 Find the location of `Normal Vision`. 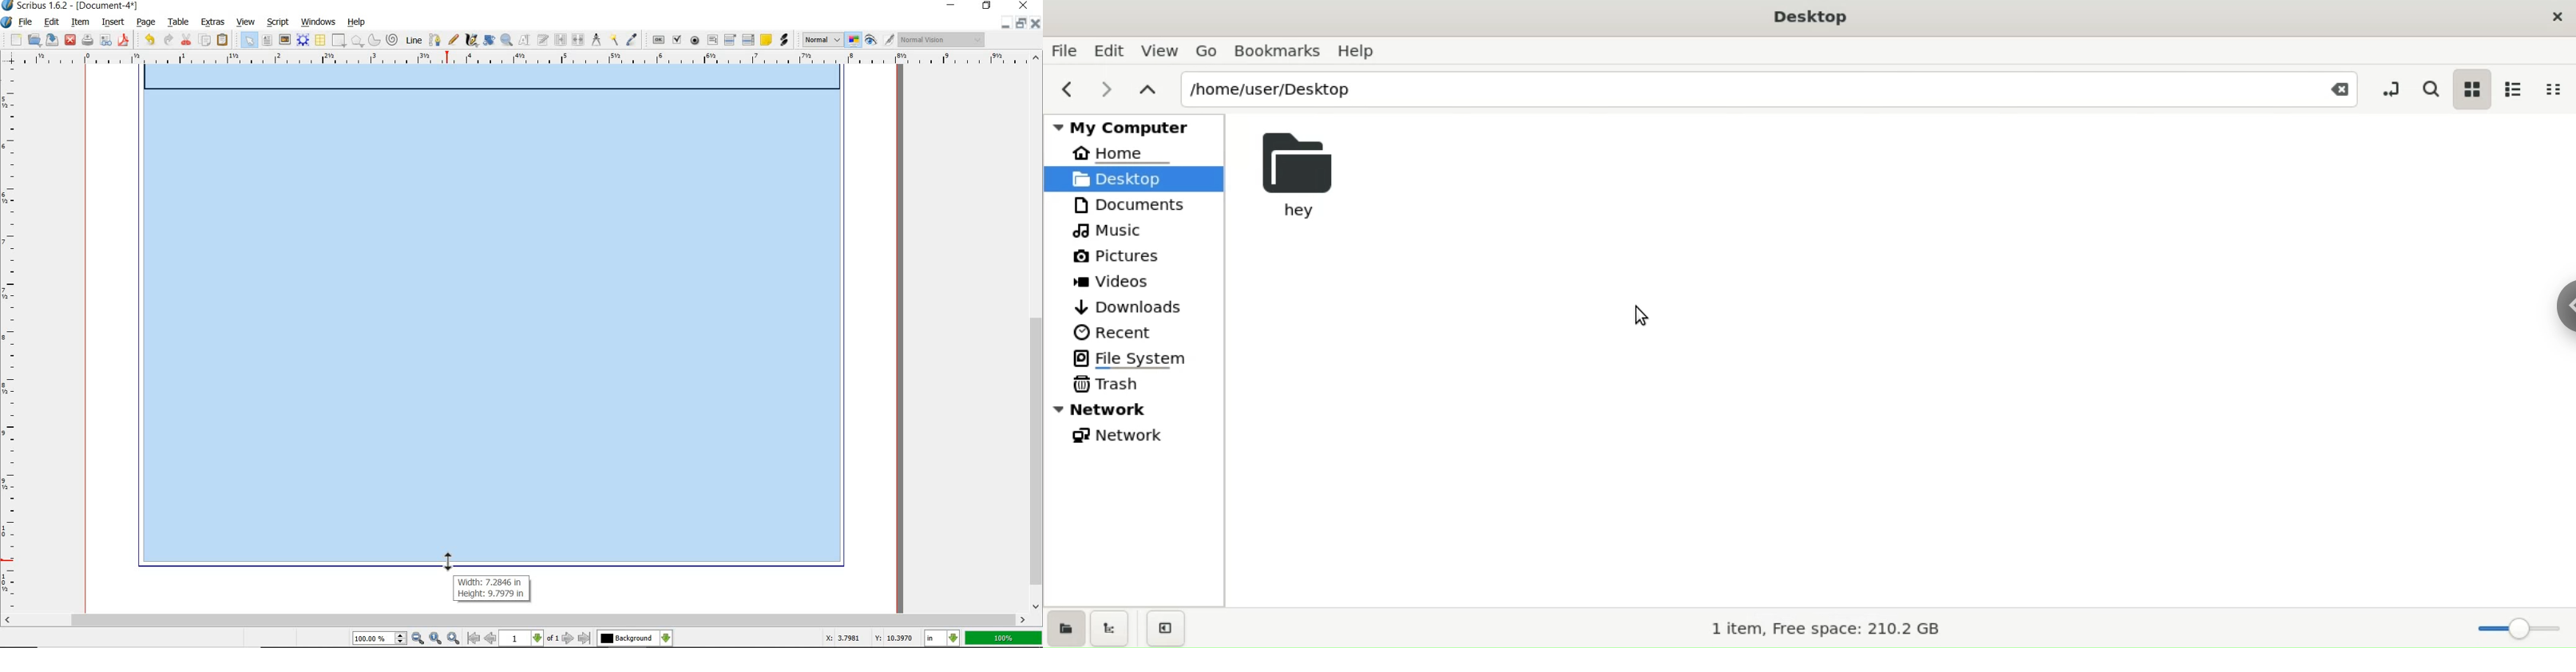

Normal Vision is located at coordinates (942, 39).